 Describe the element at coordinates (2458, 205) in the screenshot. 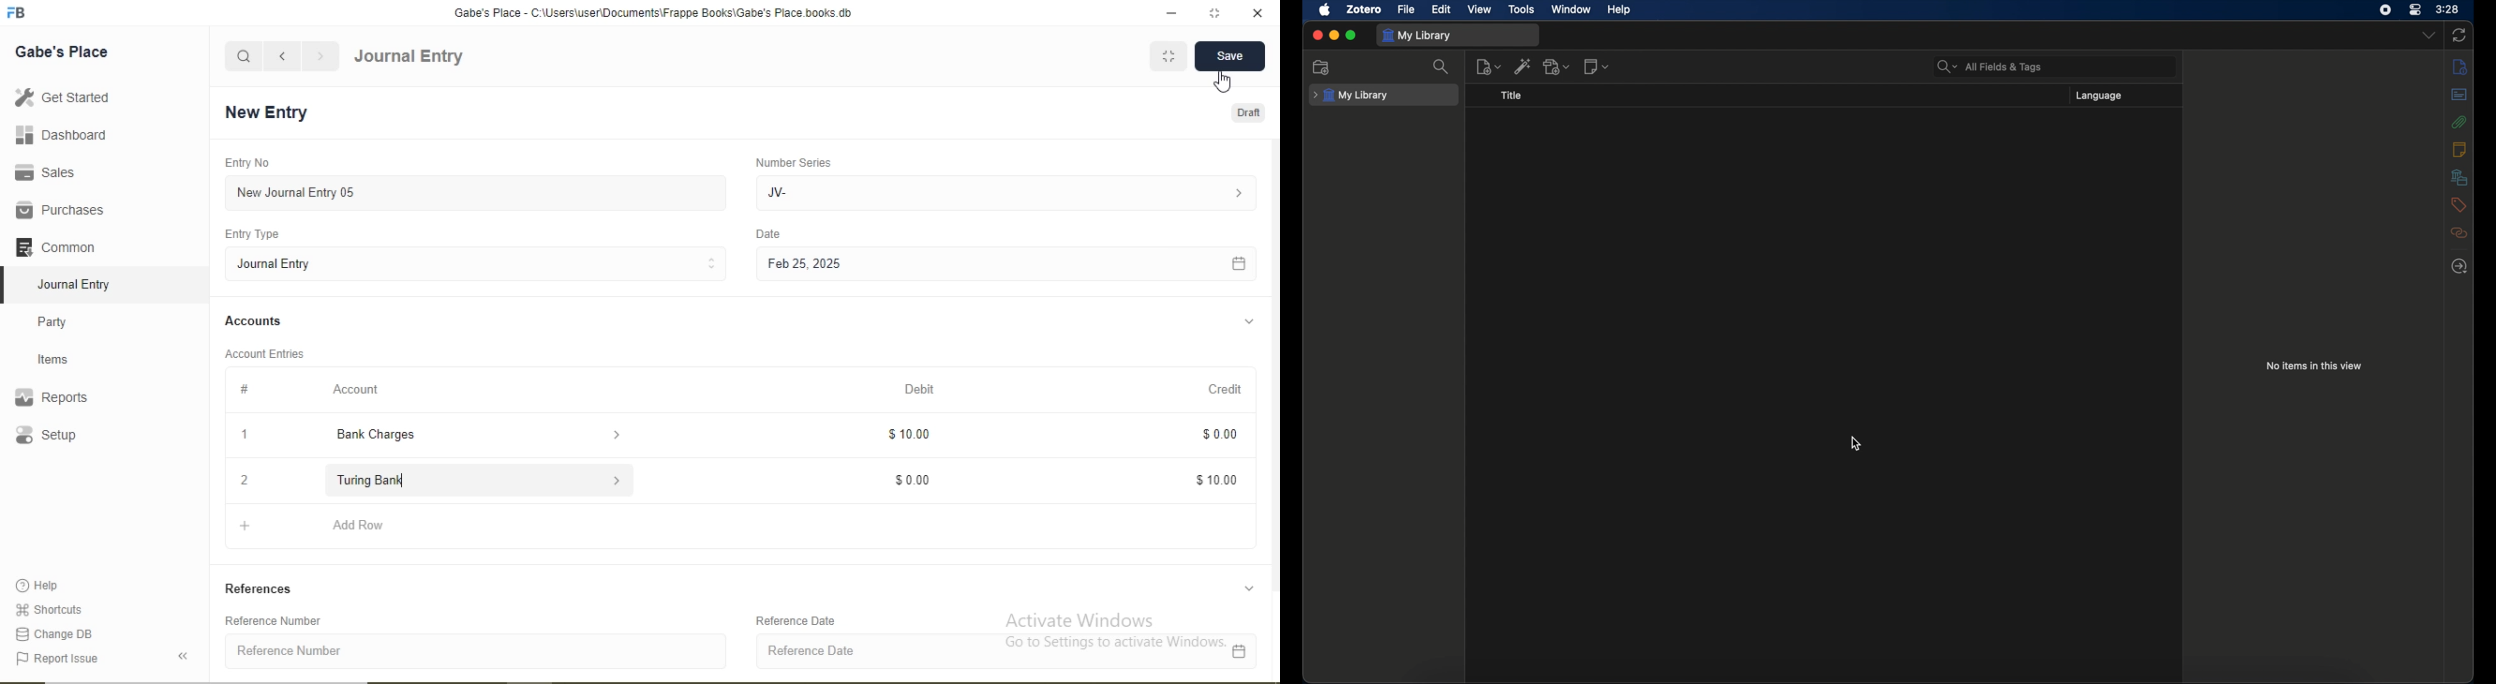

I see `tags` at that location.